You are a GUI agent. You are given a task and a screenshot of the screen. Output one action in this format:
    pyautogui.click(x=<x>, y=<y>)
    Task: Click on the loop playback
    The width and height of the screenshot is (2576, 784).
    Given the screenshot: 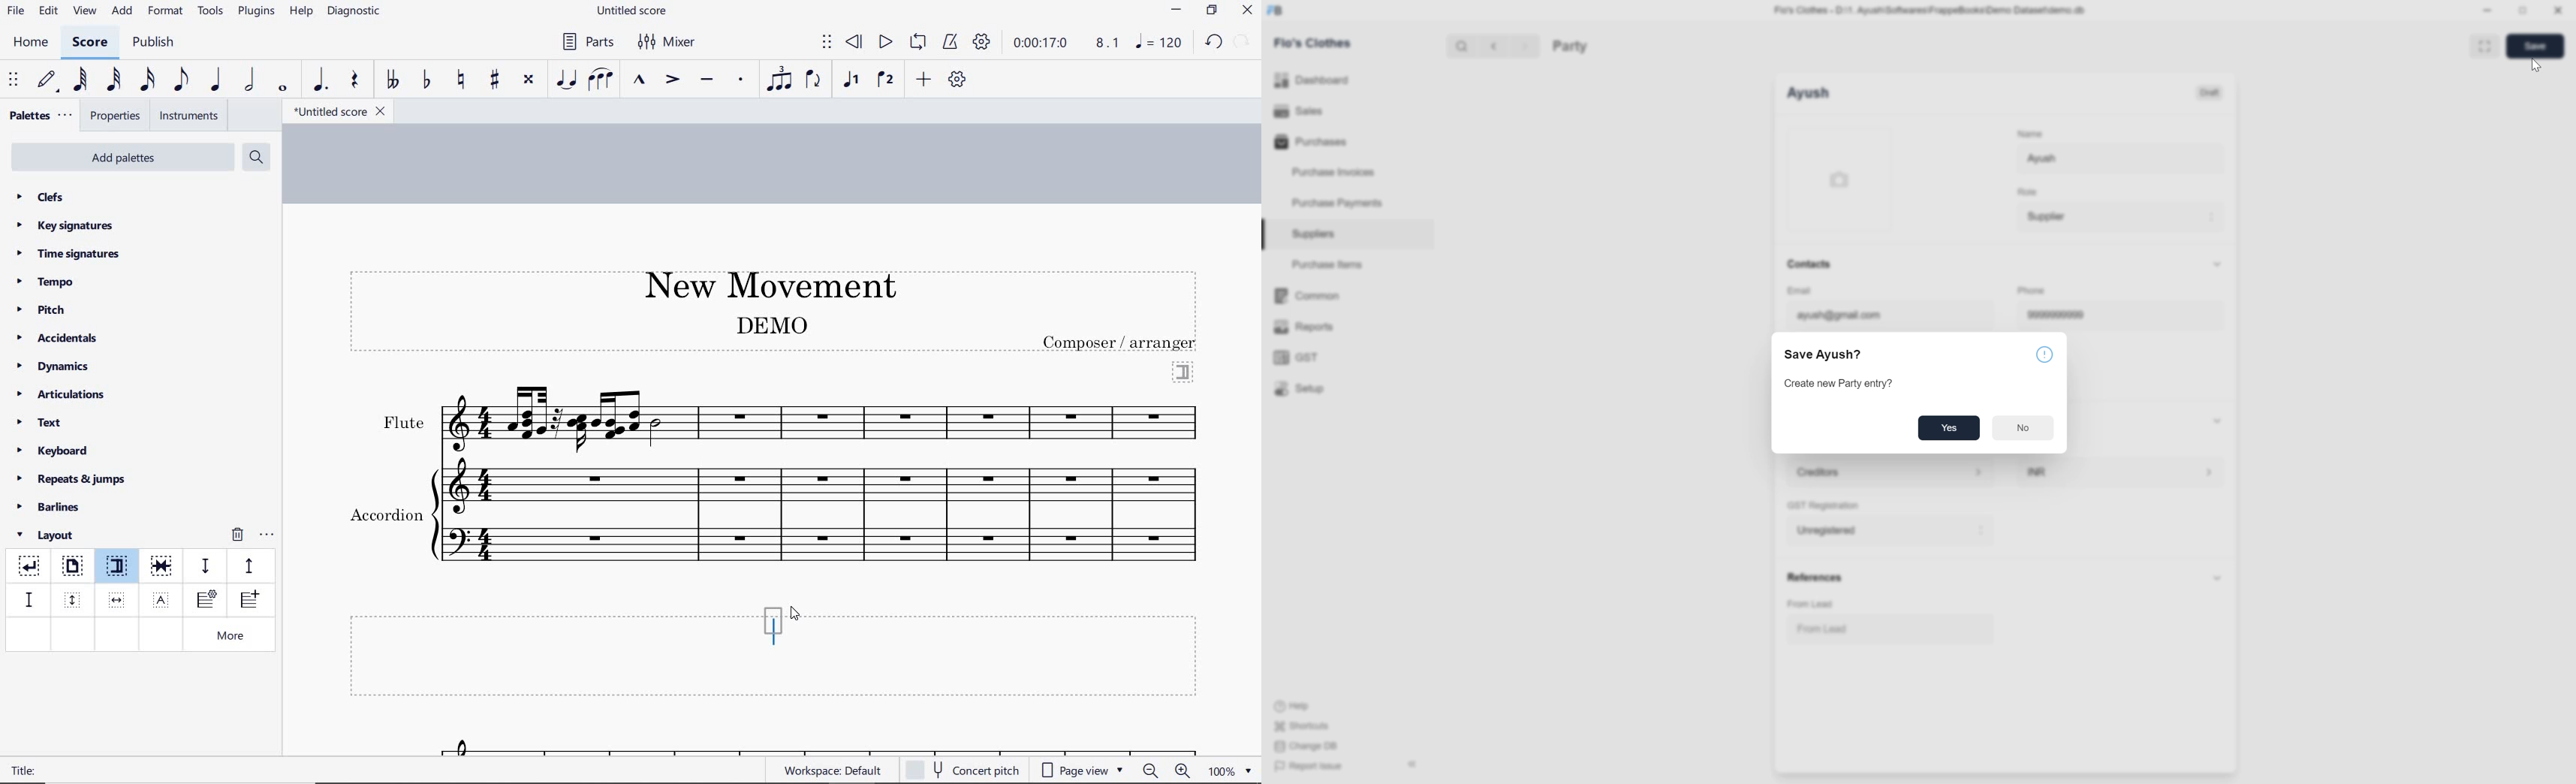 What is the action you would take?
    pyautogui.click(x=920, y=43)
    